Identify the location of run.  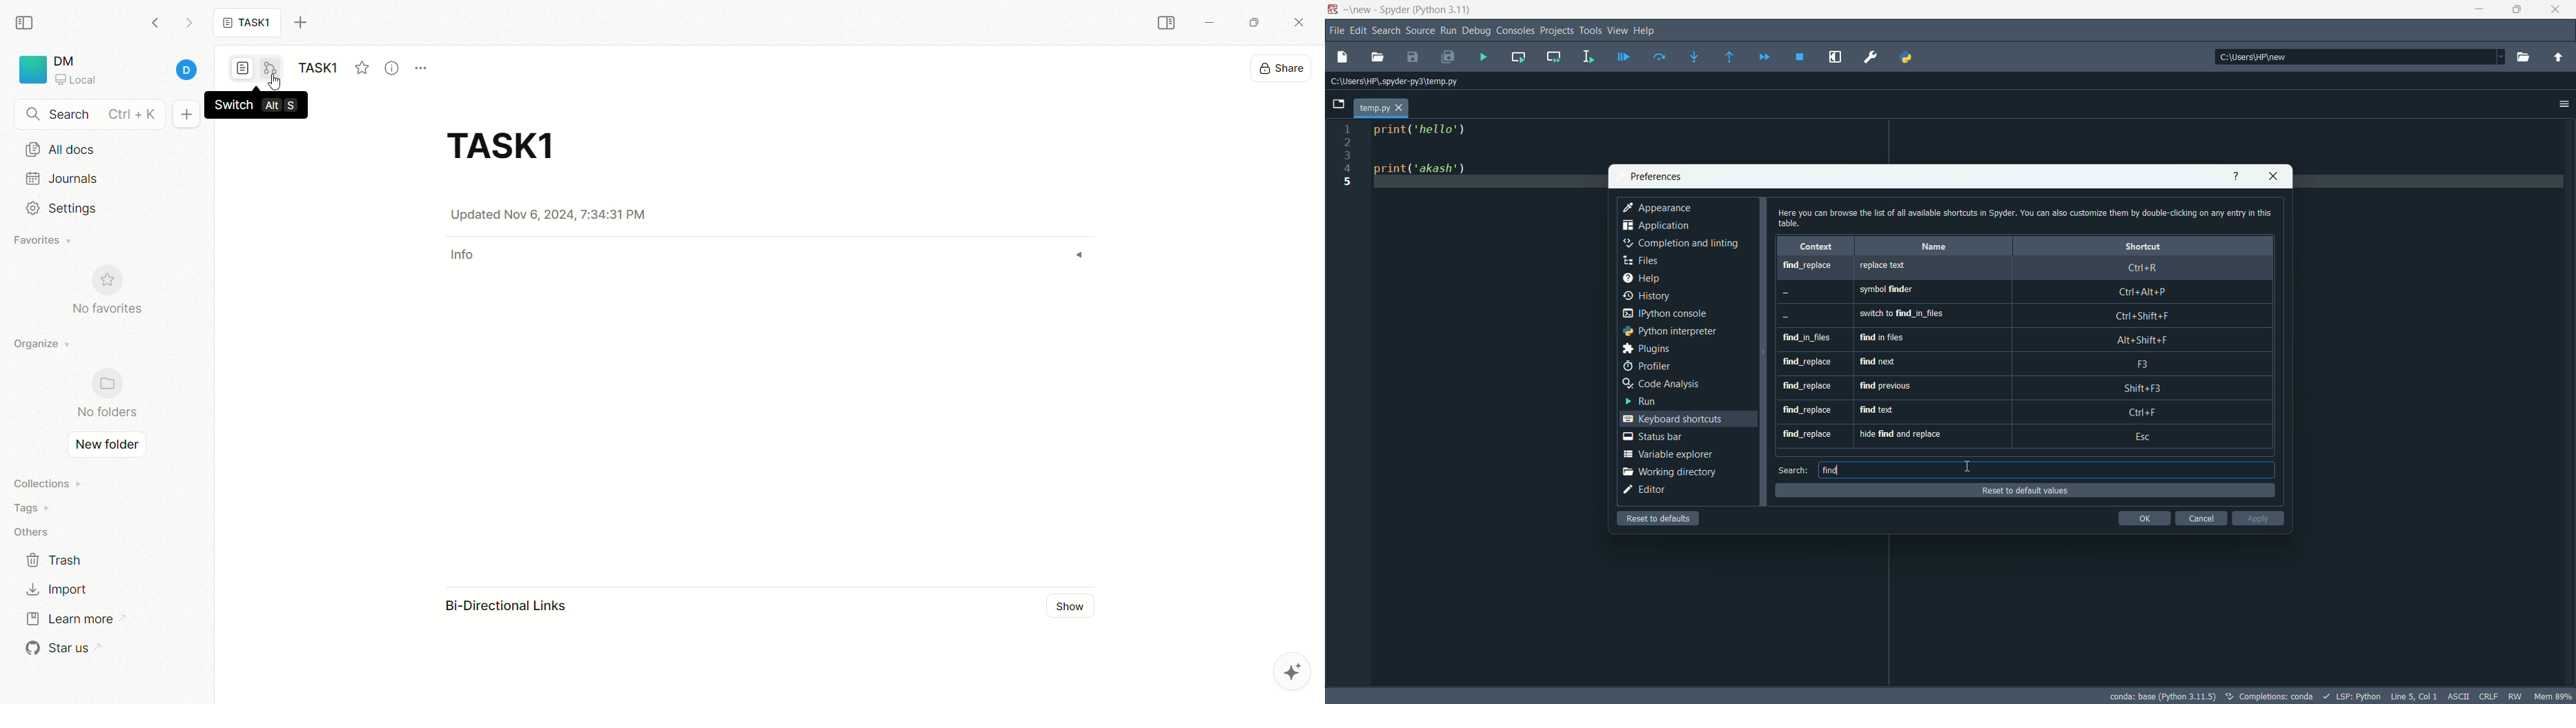
(1644, 402).